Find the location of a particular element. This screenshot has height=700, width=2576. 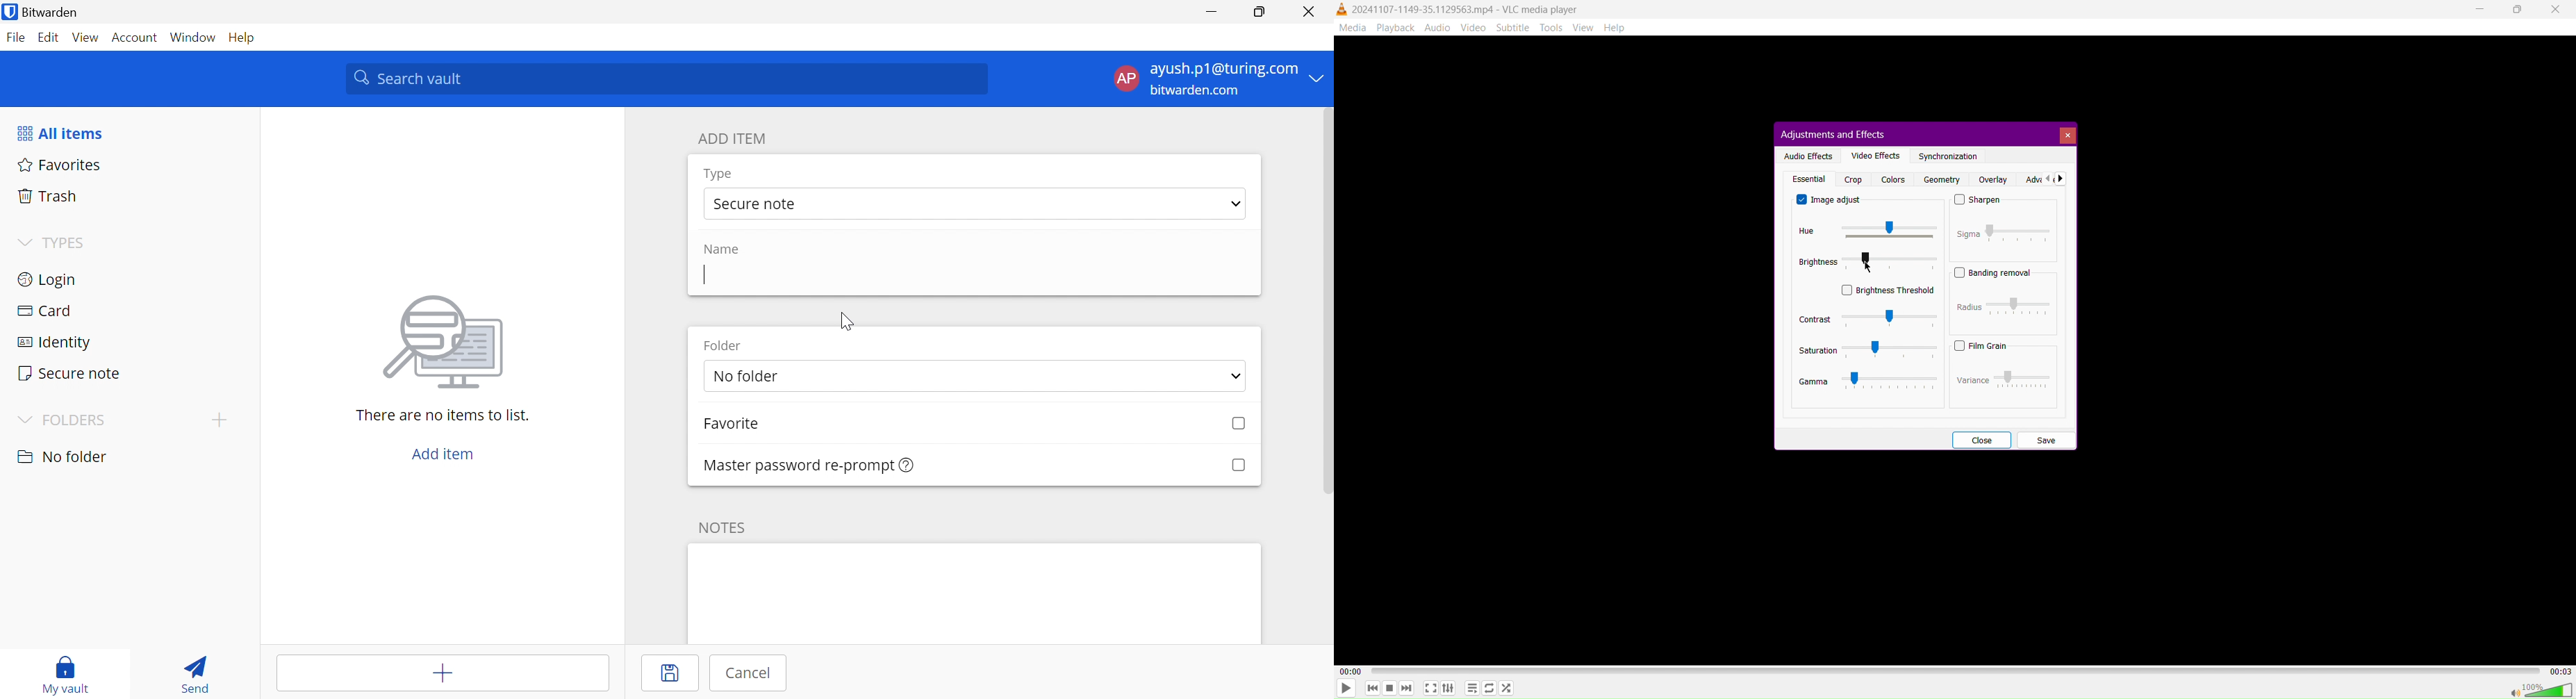

TImeline is located at coordinates (1957, 669).